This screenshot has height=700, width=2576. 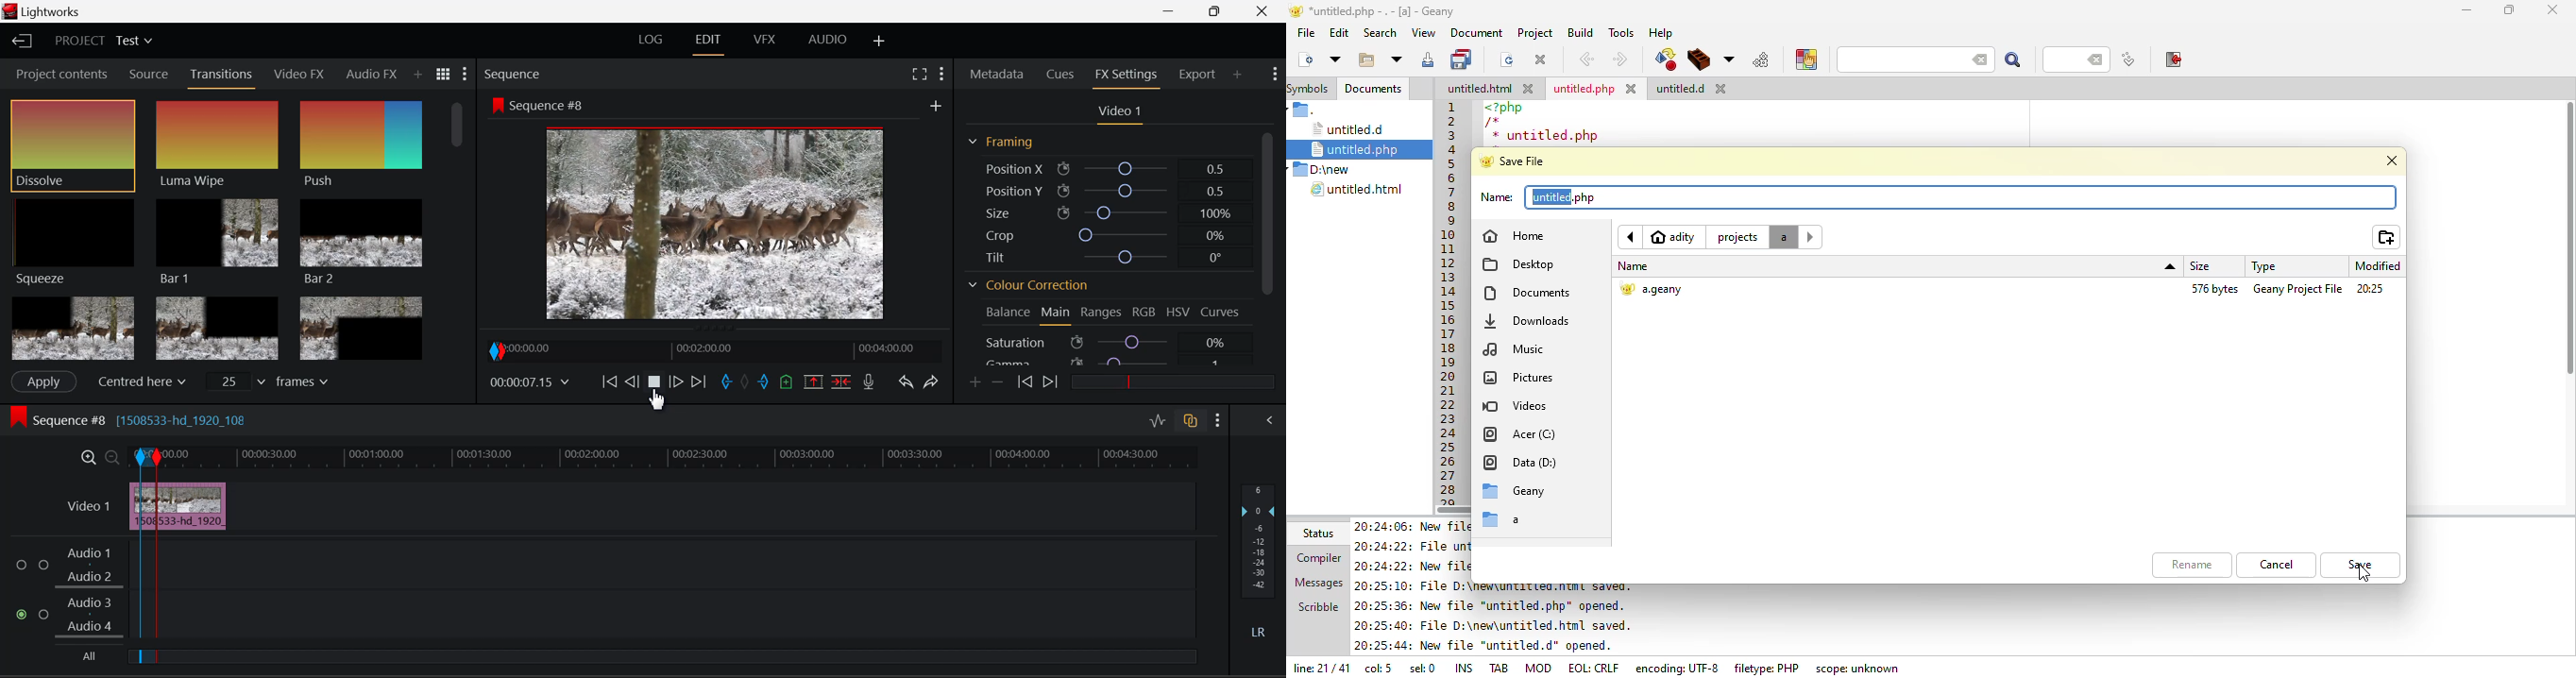 I want to click on Source, so click(x=149, y=74).